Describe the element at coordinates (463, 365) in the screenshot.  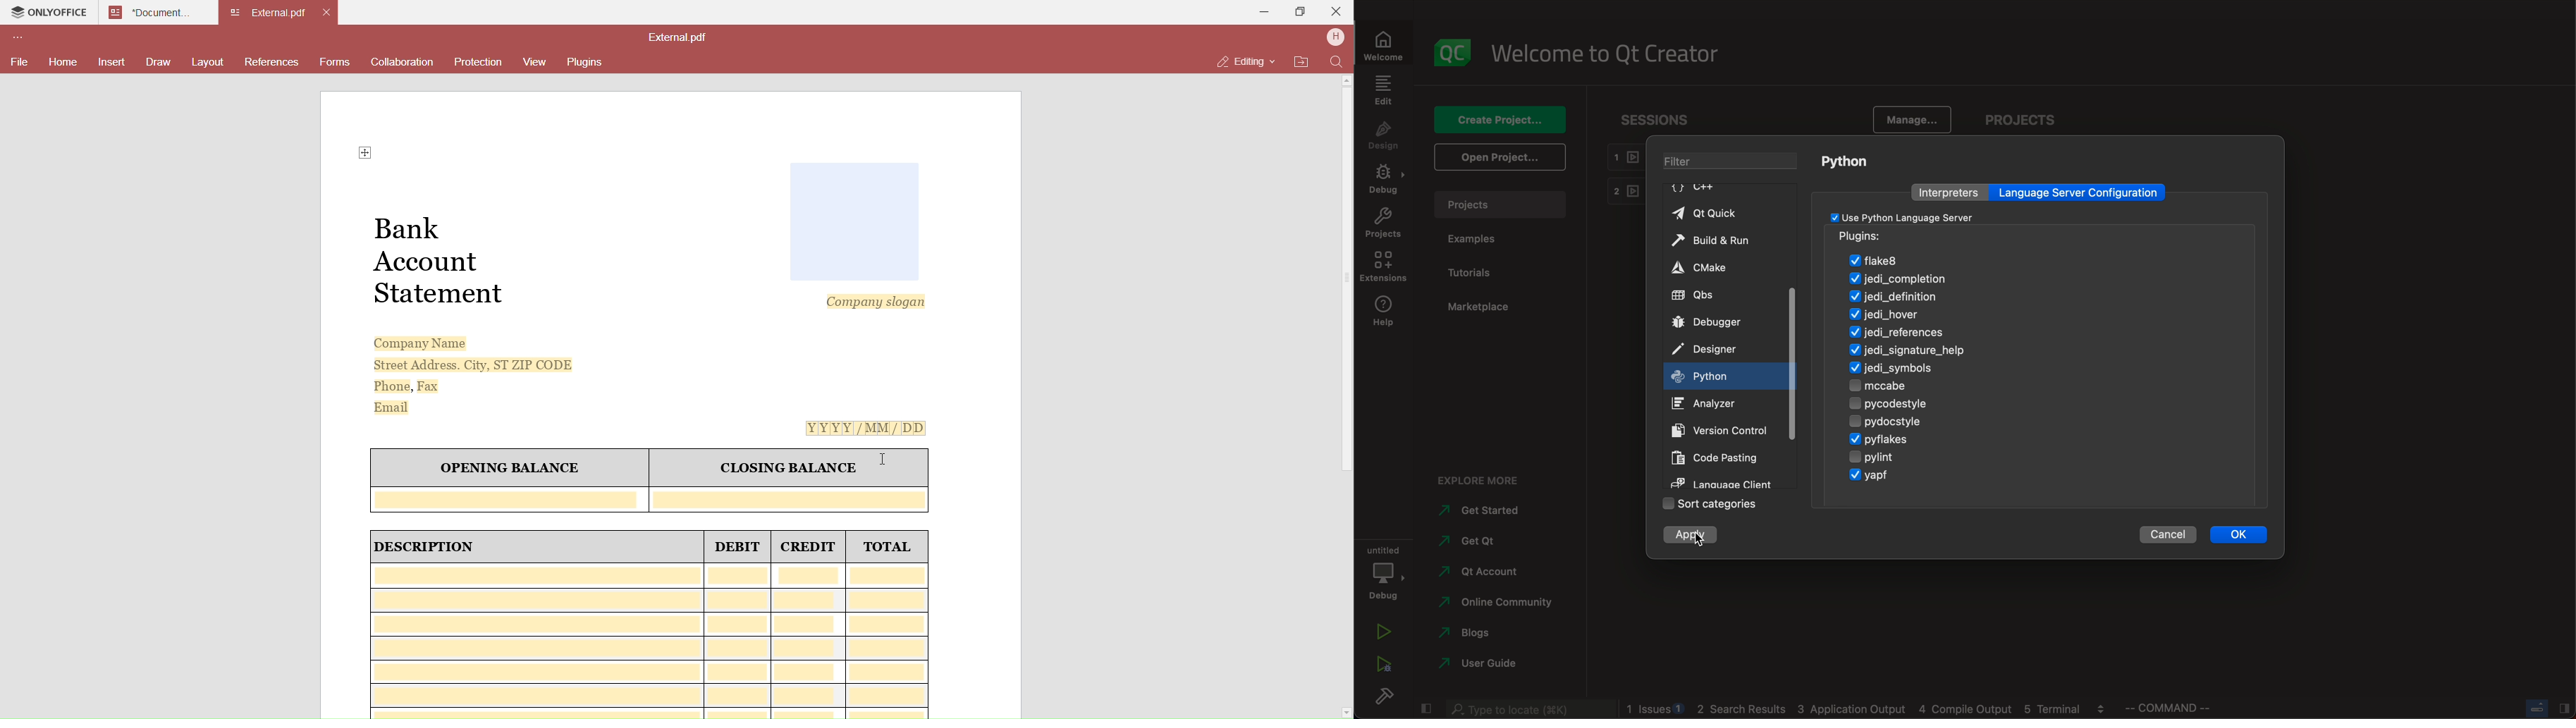
I see `Street Address. City, ST ZIP CODE` at that location.